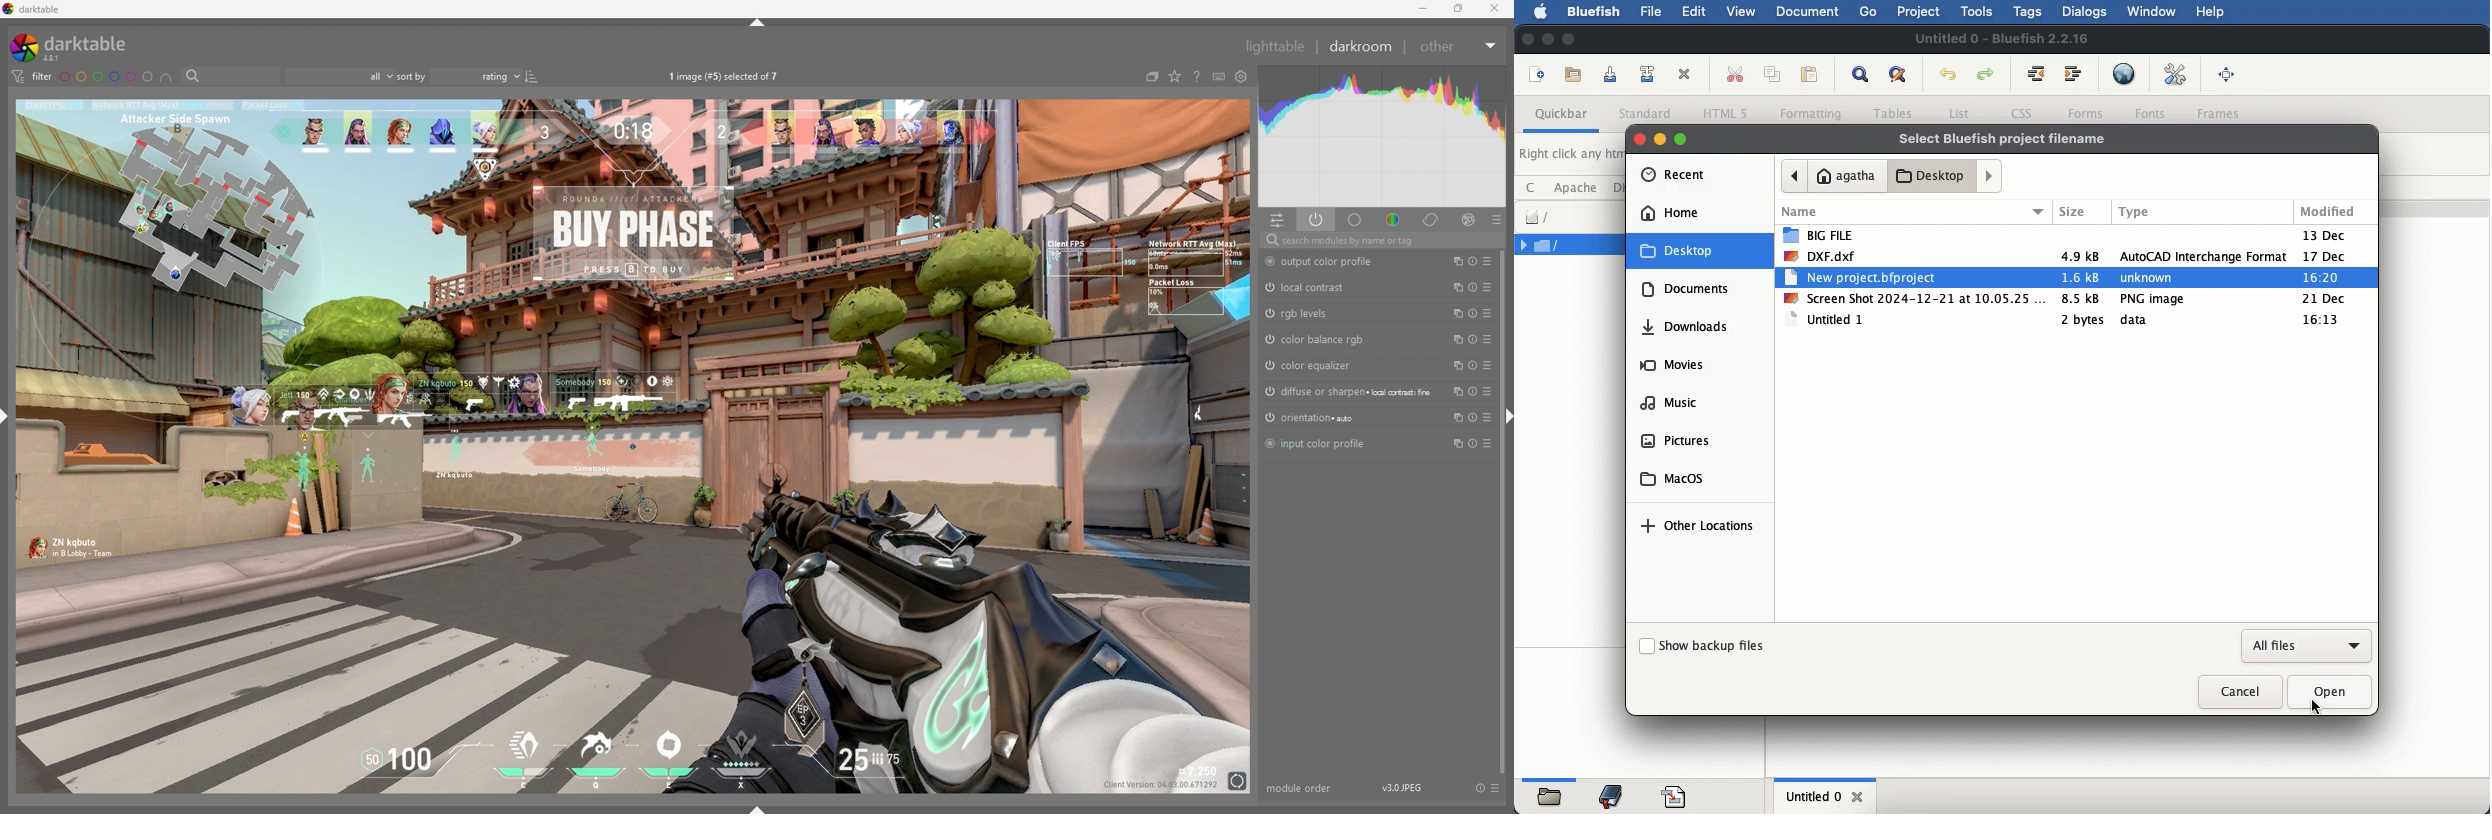  Describe the element at coordinates (1176, 77) in the screenshot. I see `change type of overlays` at that location.